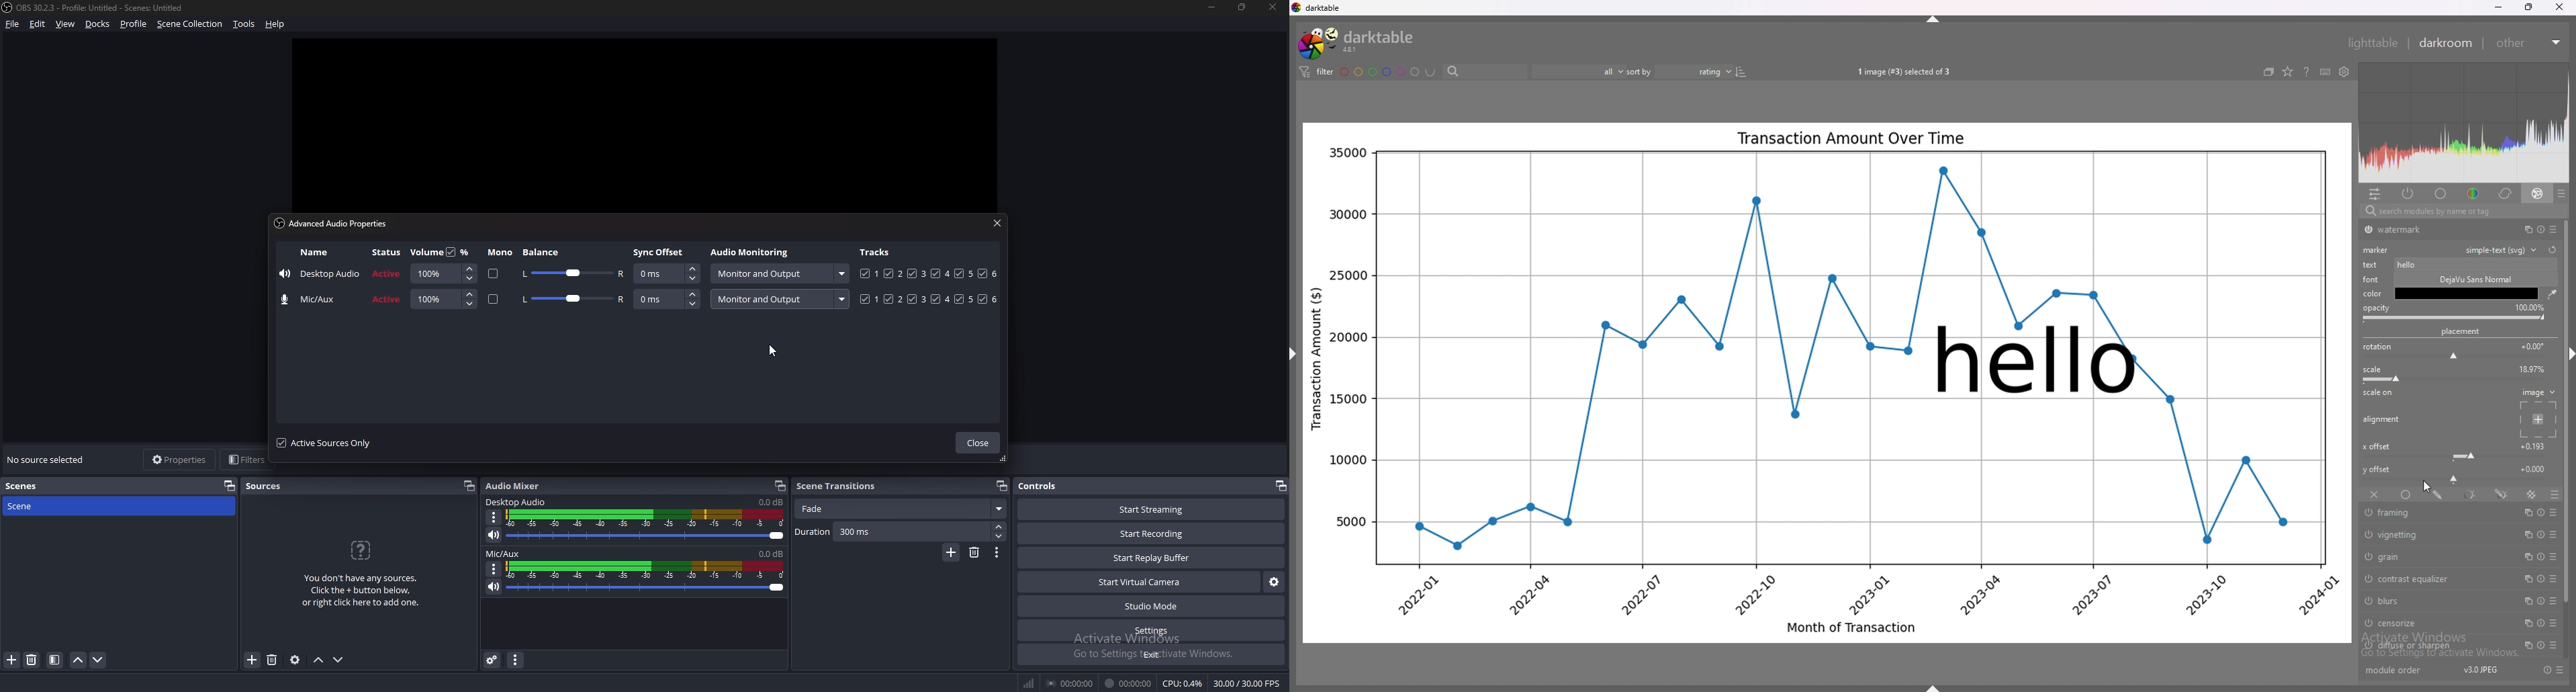 This screenshot has width=2576, height=700. Describe the element at coordinates (2529, 369) in the screenshot. I see `scale percentage` at that location.